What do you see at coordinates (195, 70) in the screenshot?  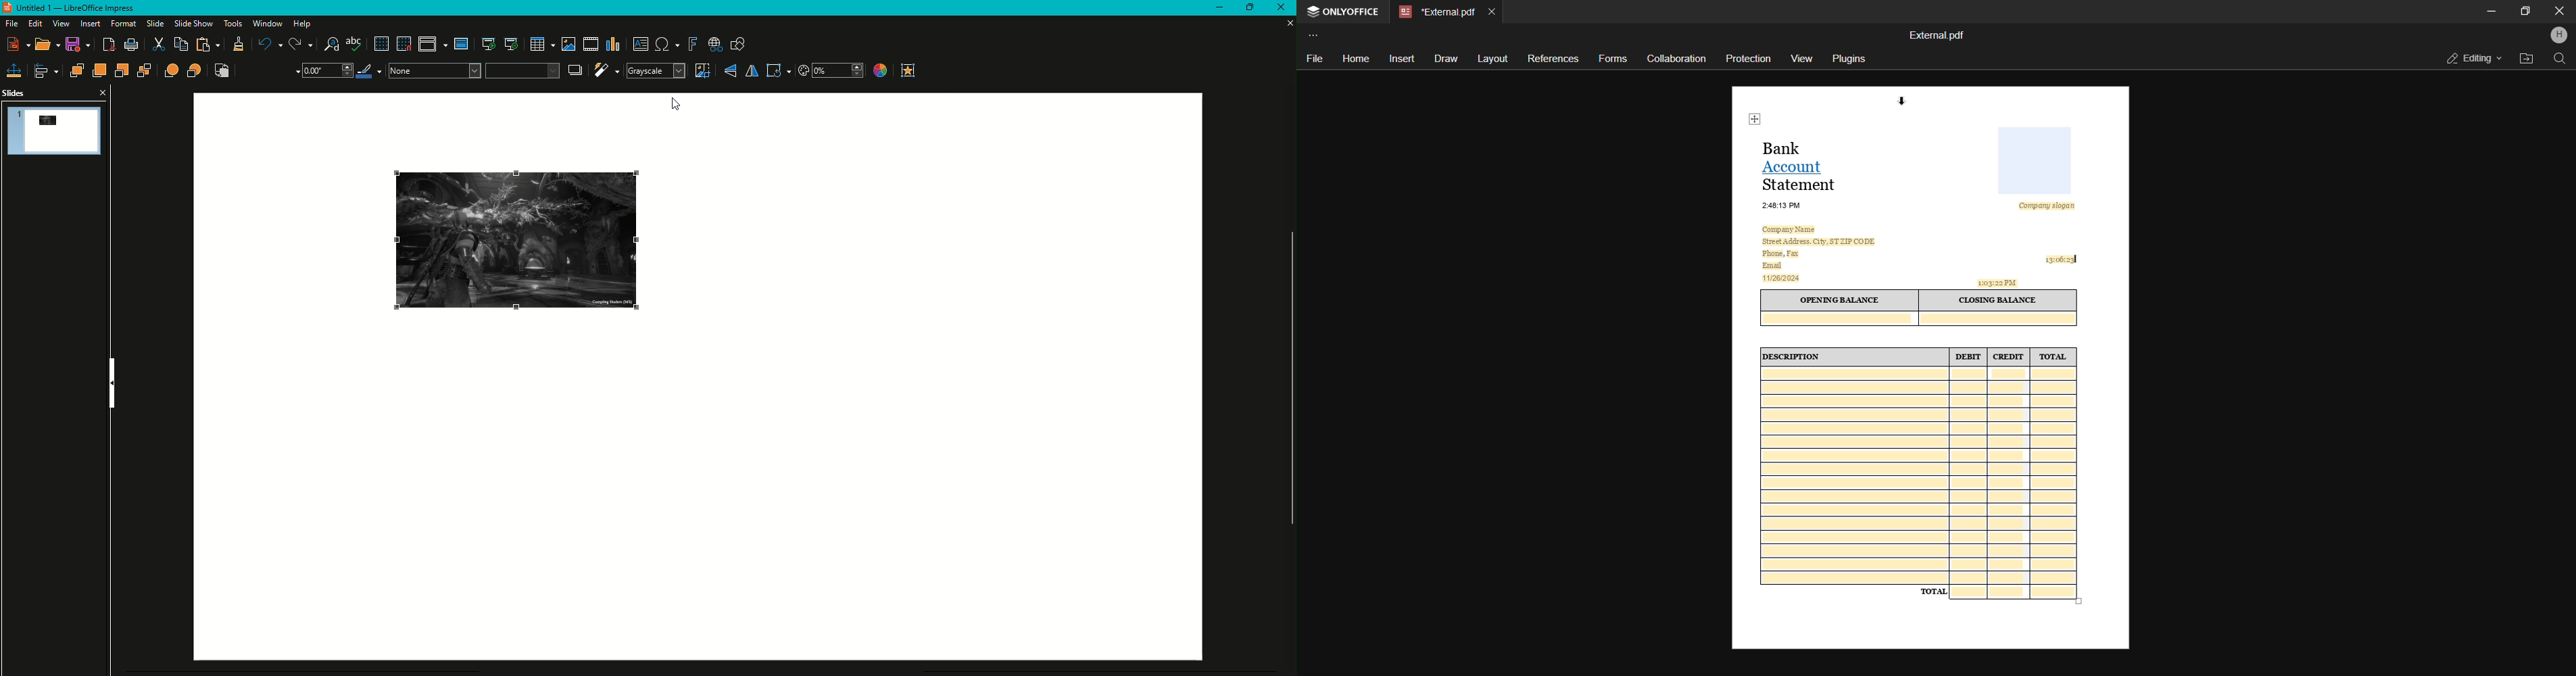 I see `Behind Object` at bounding box center [195, 70].